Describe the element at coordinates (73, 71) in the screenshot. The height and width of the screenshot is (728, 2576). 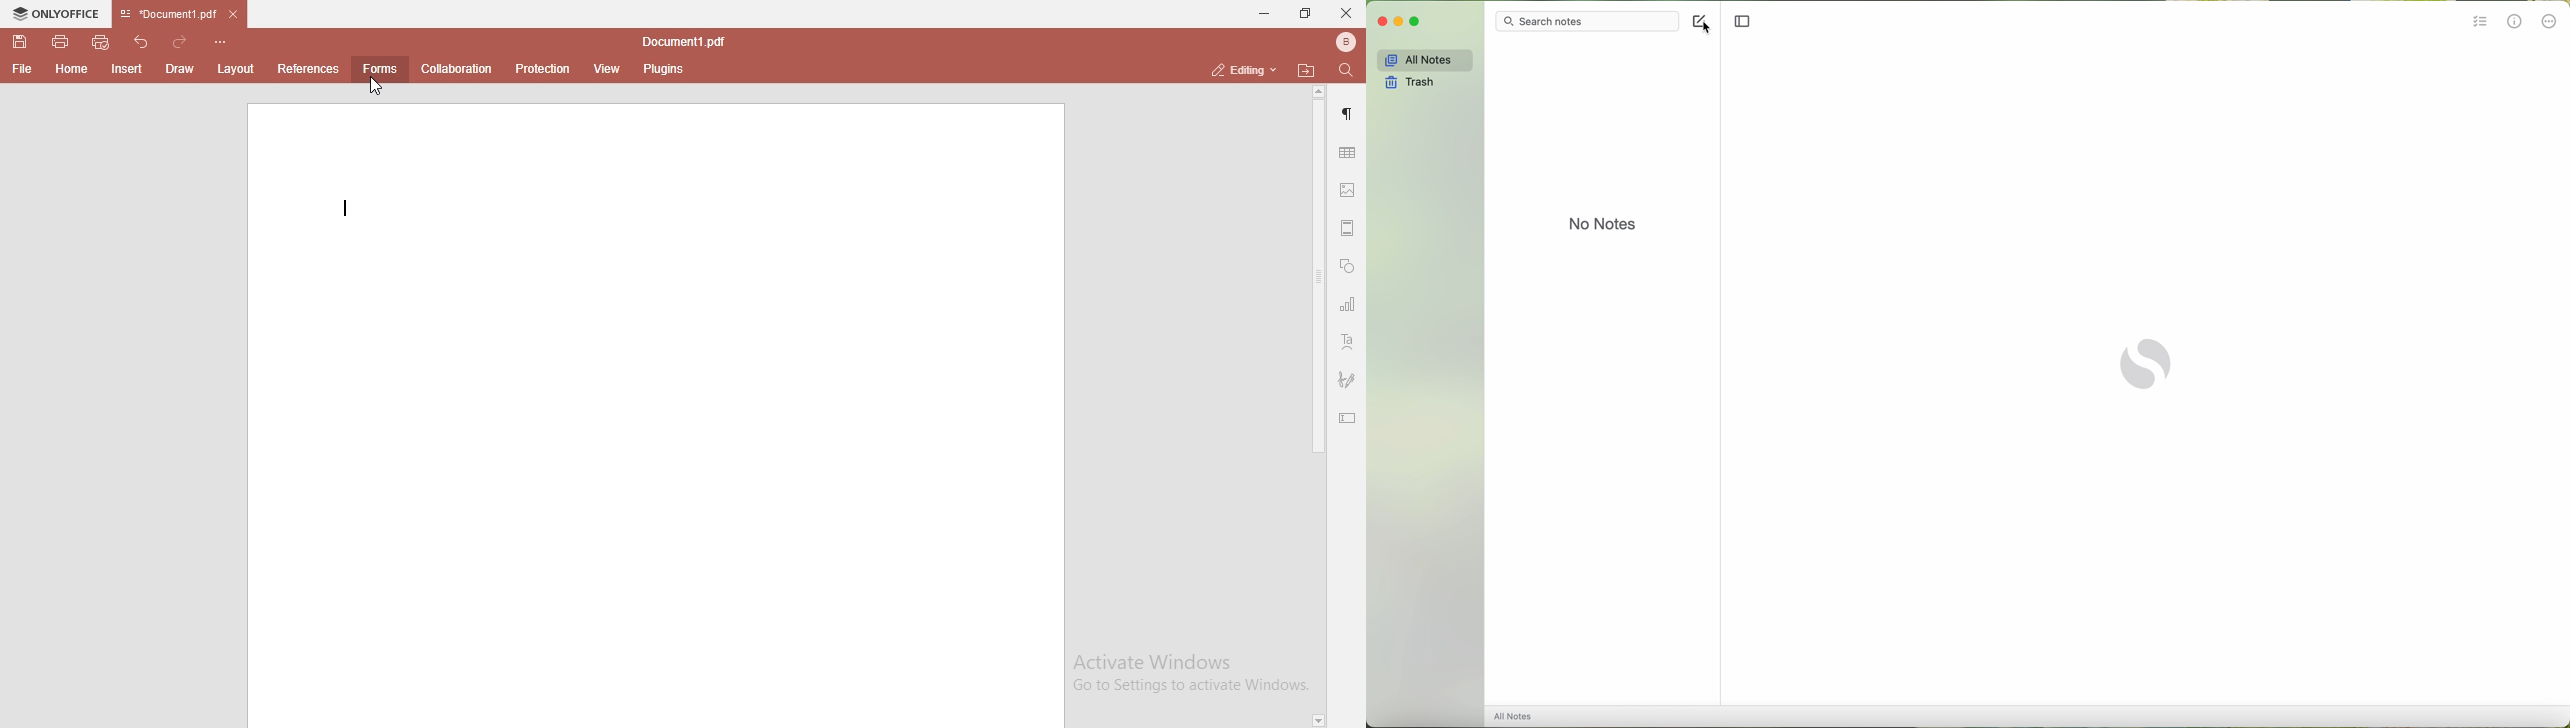
I see `home` at that location.